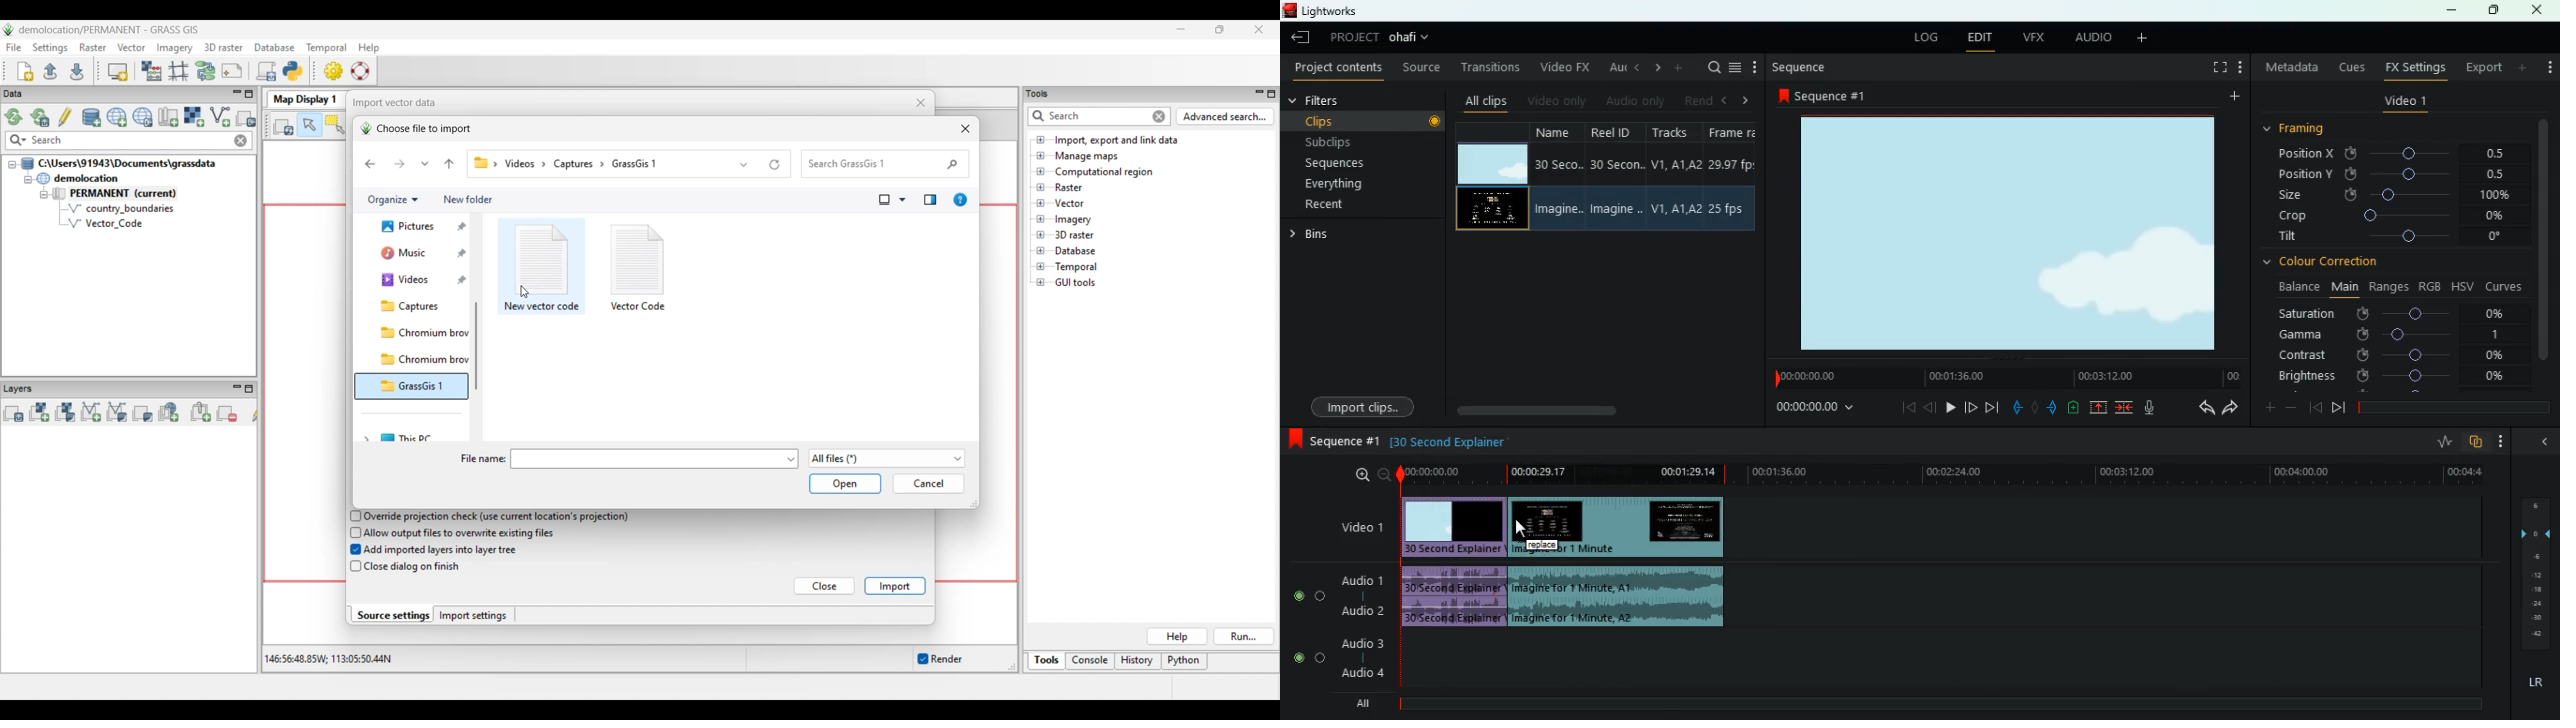  What do you see at coordinates (1455, 441) in the screenshot?
I see `explanation` at bounding box center [1455, 441].